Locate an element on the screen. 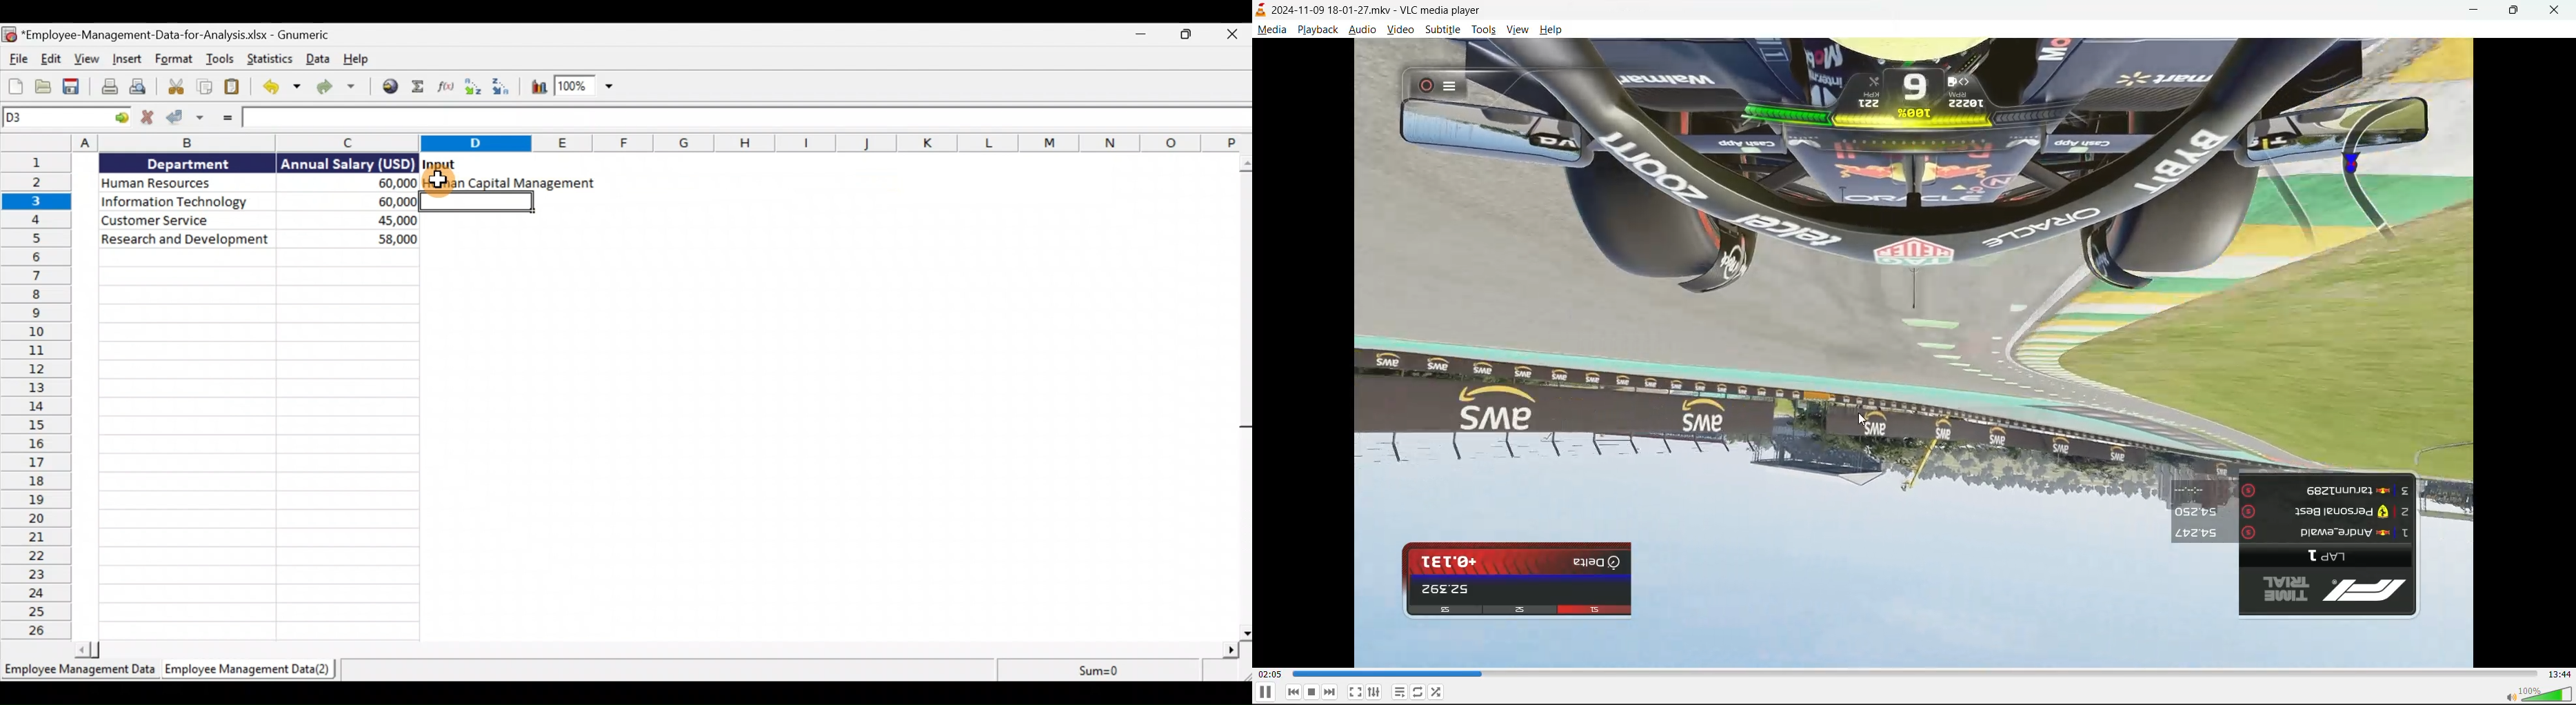 This screenshot has height=728, width=2576. Cursor is located at coordinates (438, 181).